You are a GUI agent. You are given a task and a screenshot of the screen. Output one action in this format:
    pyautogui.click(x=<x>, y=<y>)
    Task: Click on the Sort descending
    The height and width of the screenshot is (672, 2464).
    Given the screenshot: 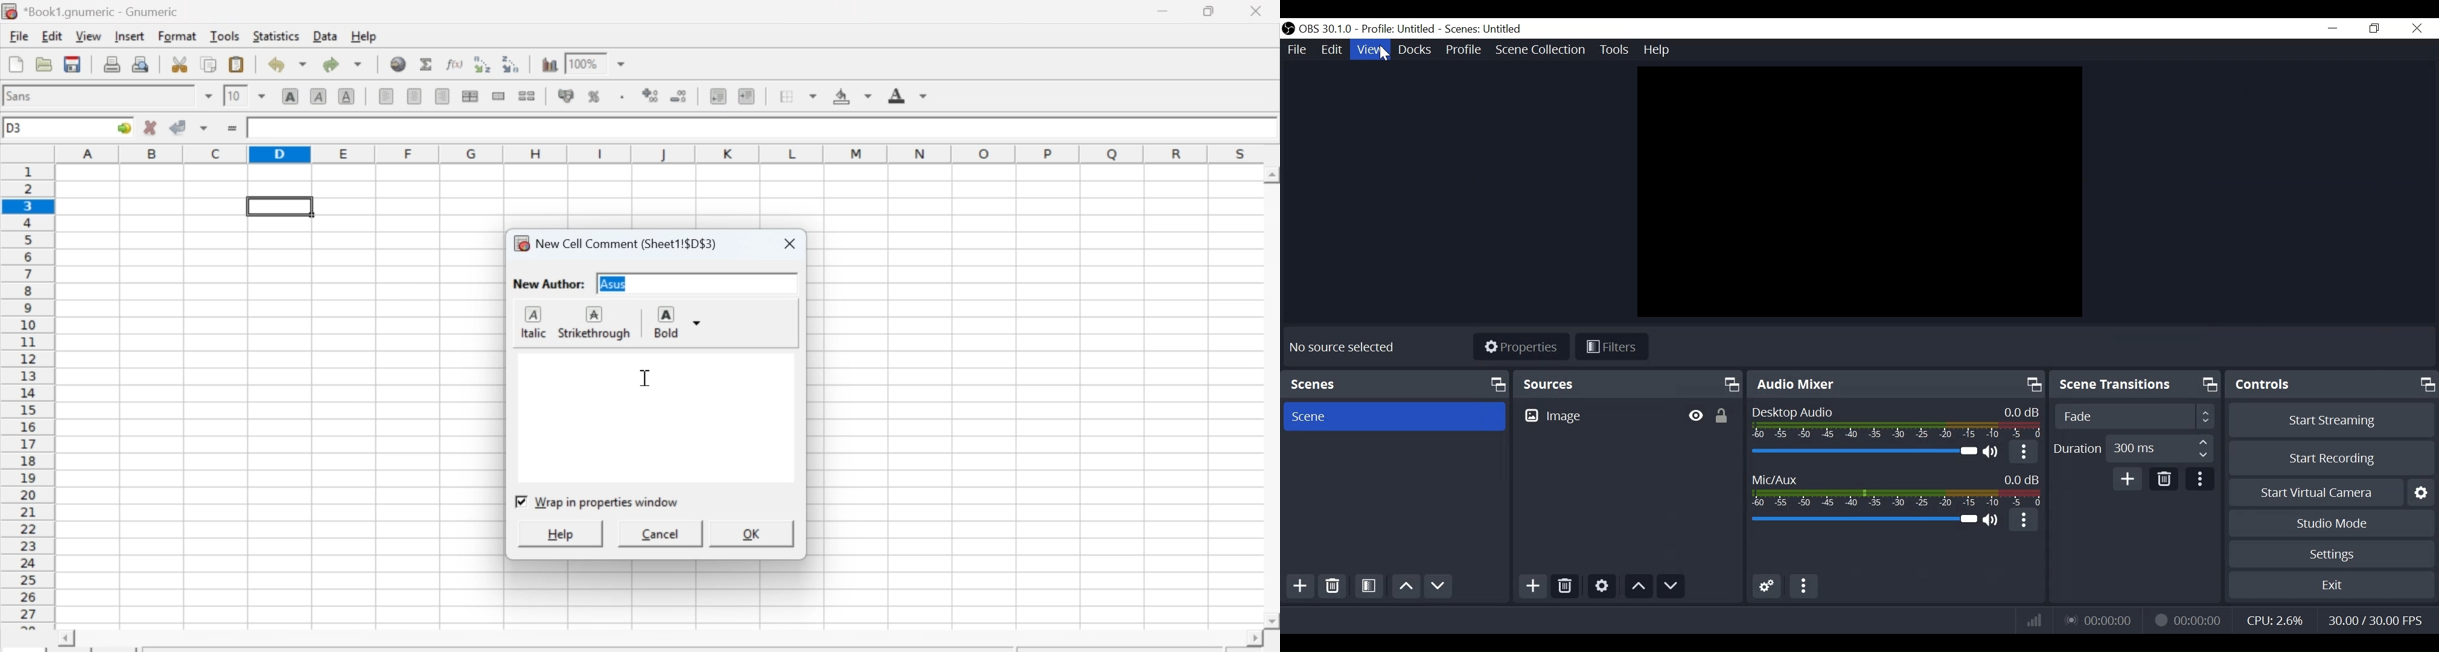 What is the action you would take?
    pyautogui.click(x=512, y=66)
    